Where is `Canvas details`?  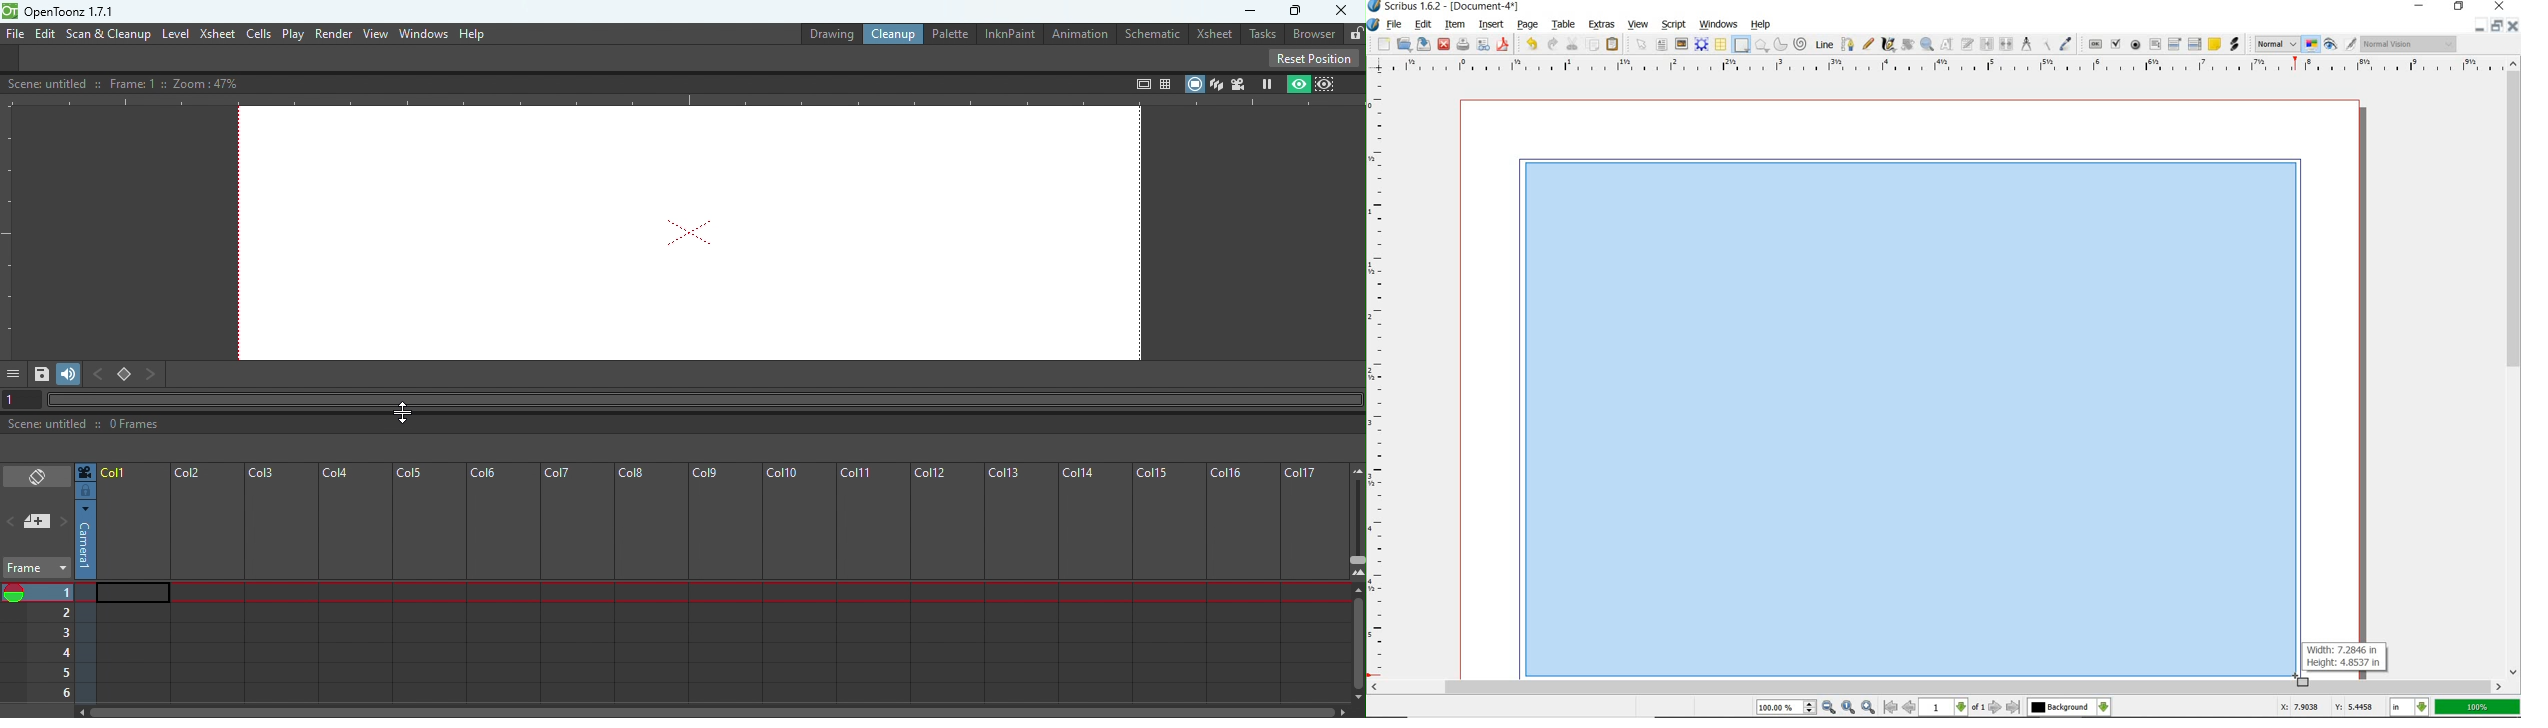 Canvas details is located at coordinates (127, 82).